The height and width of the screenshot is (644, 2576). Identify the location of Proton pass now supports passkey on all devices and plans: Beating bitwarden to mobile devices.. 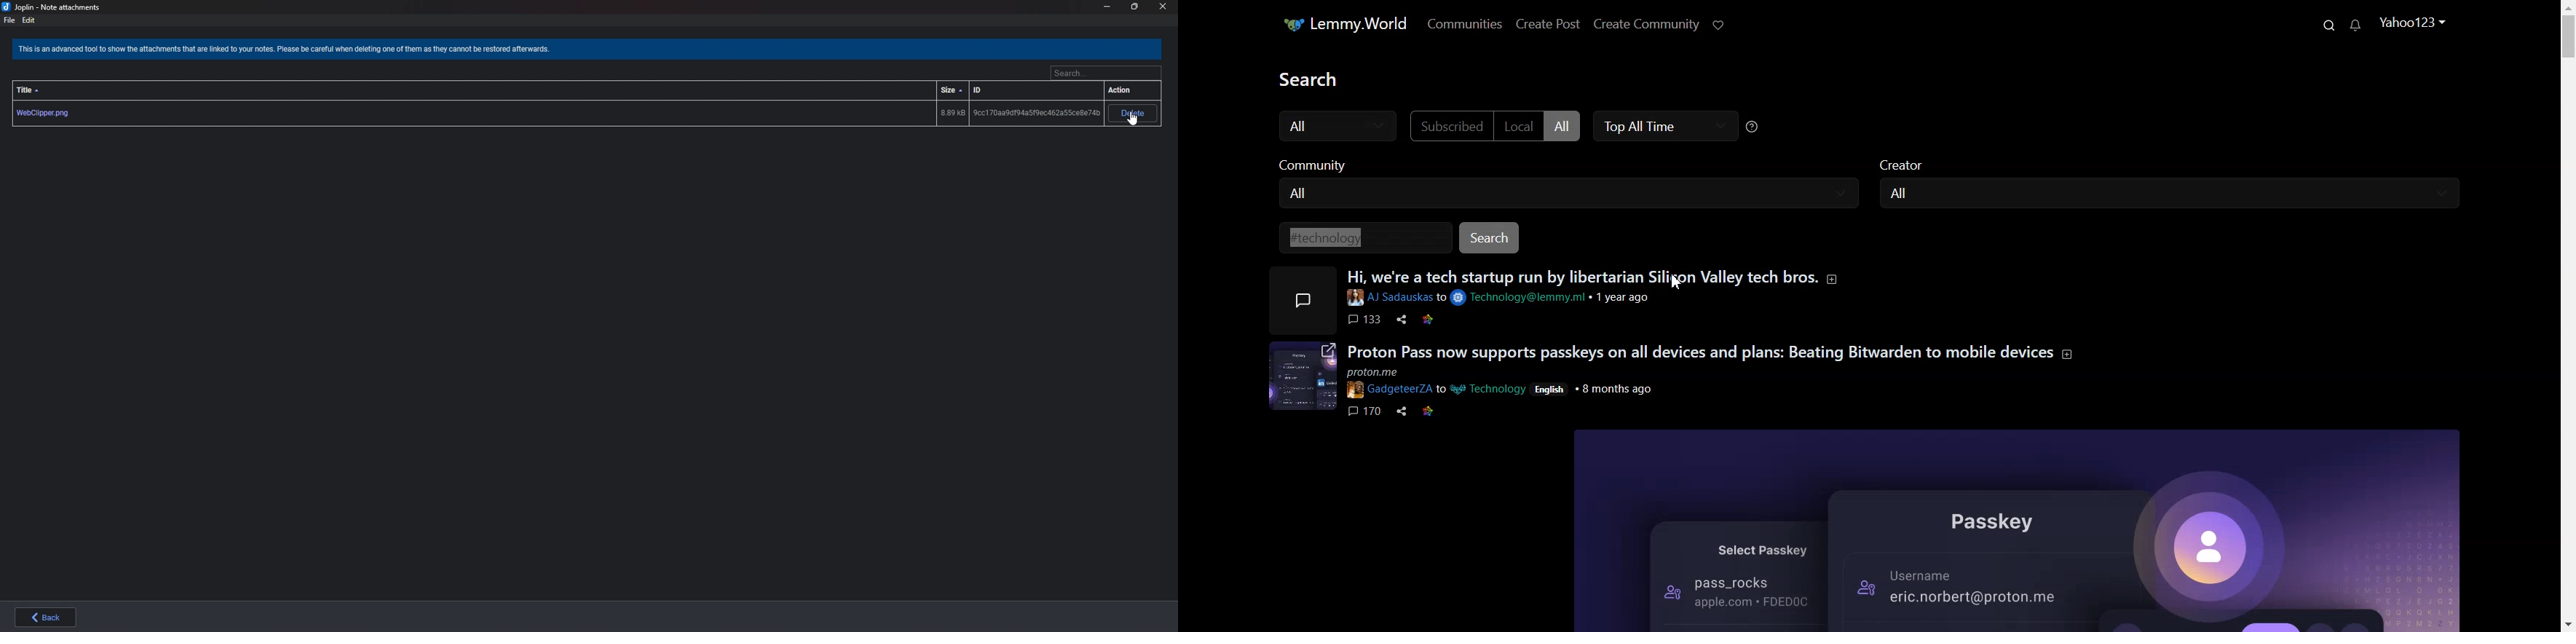
(1699, 352).